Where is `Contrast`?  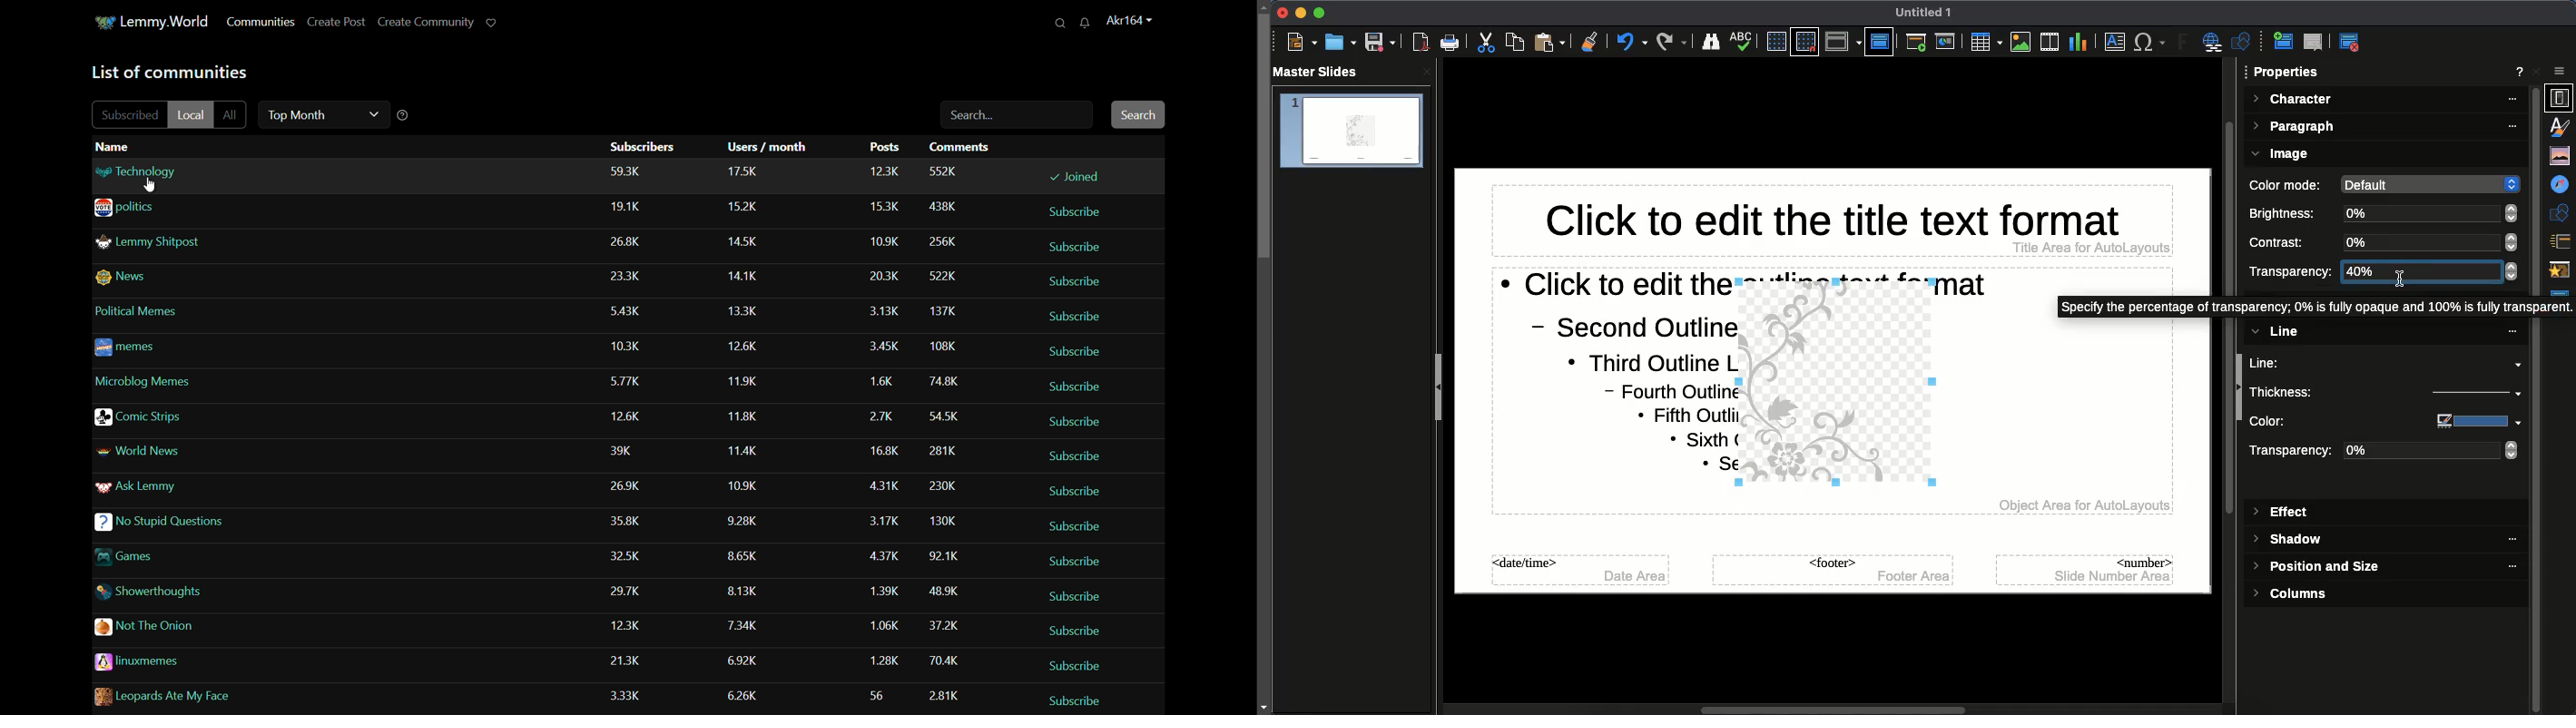
Contrast is located at coordinates (2284, 242).